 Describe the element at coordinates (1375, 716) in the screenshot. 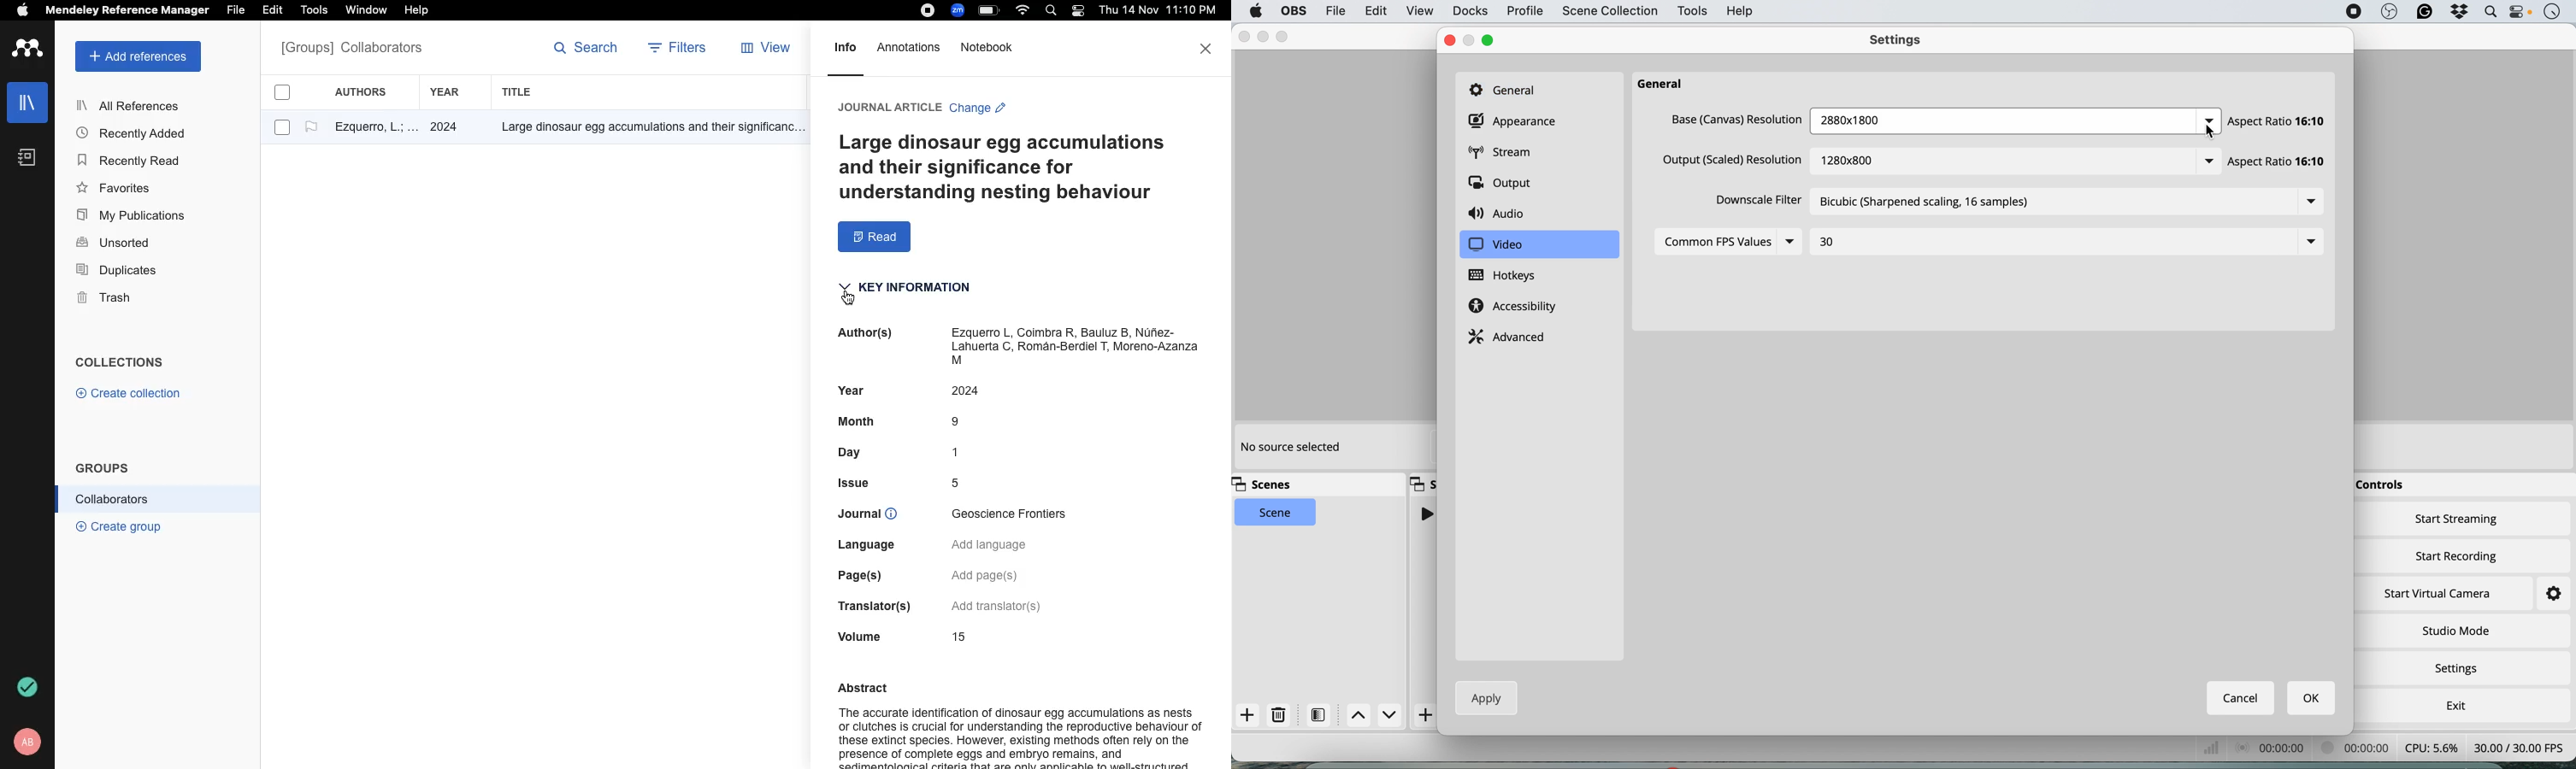

I see `switch between scenes` at that location.